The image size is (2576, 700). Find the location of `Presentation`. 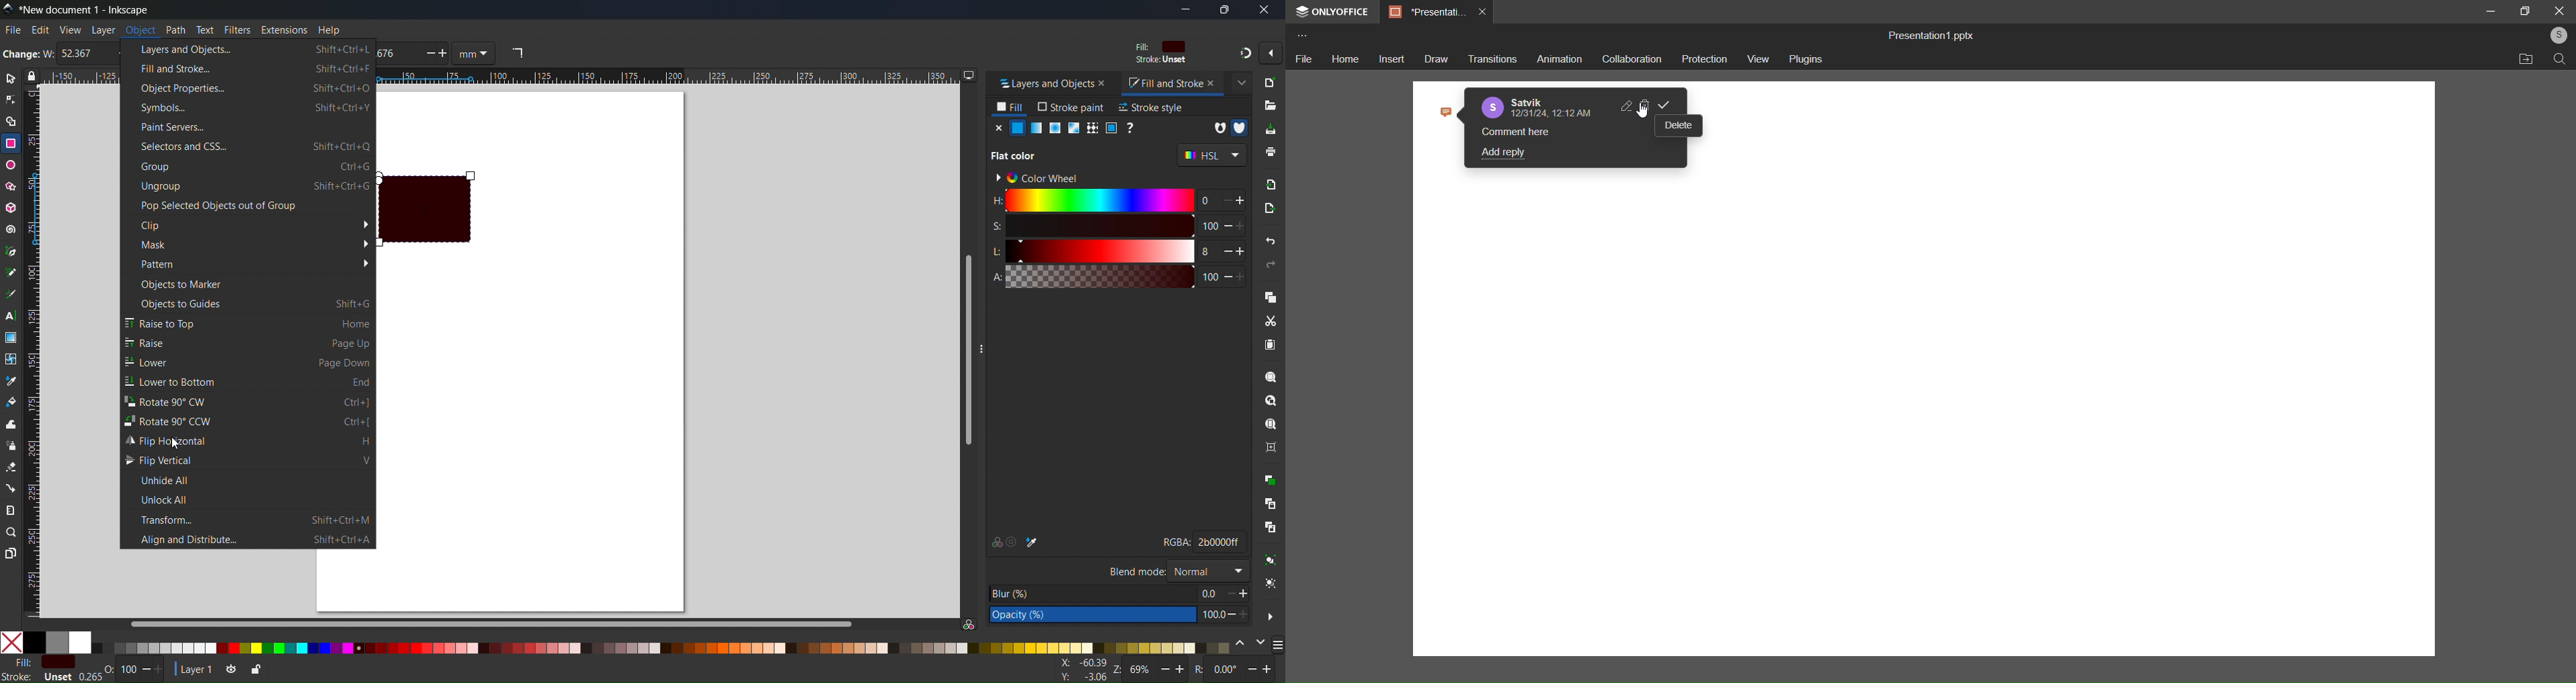

Presentation is located at coordinates (1423, 11).